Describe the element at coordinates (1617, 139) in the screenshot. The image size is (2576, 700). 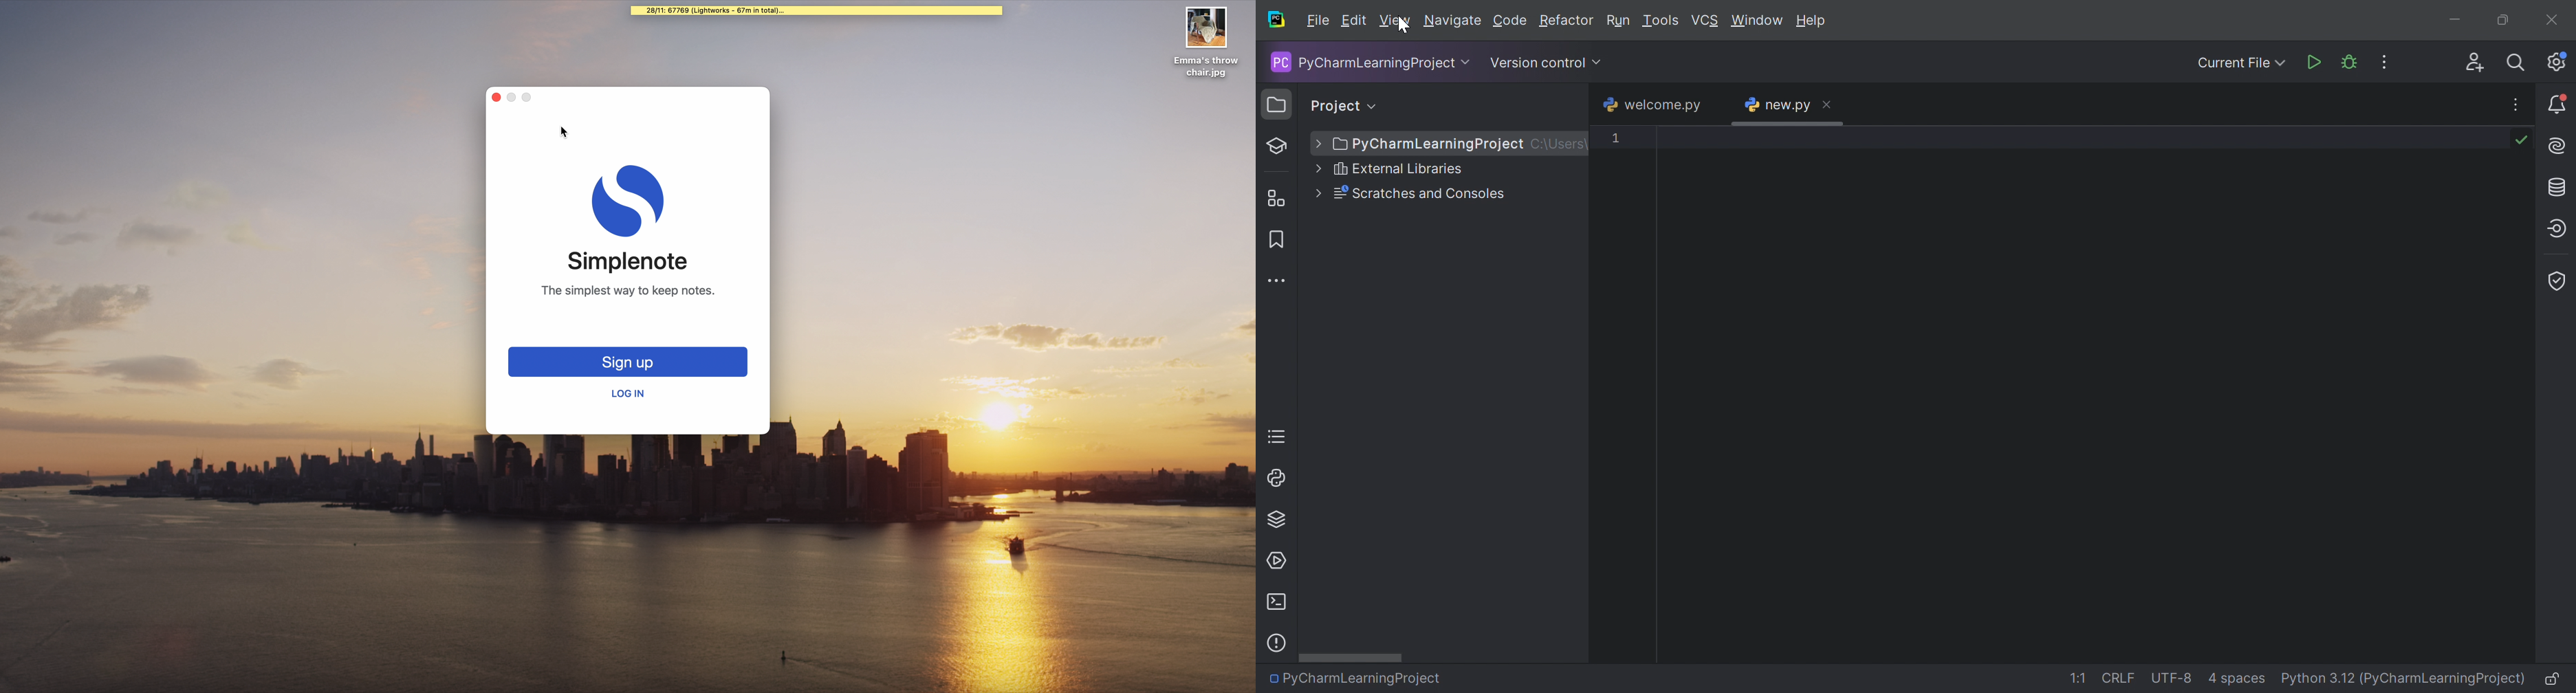
I see `1` at that location.